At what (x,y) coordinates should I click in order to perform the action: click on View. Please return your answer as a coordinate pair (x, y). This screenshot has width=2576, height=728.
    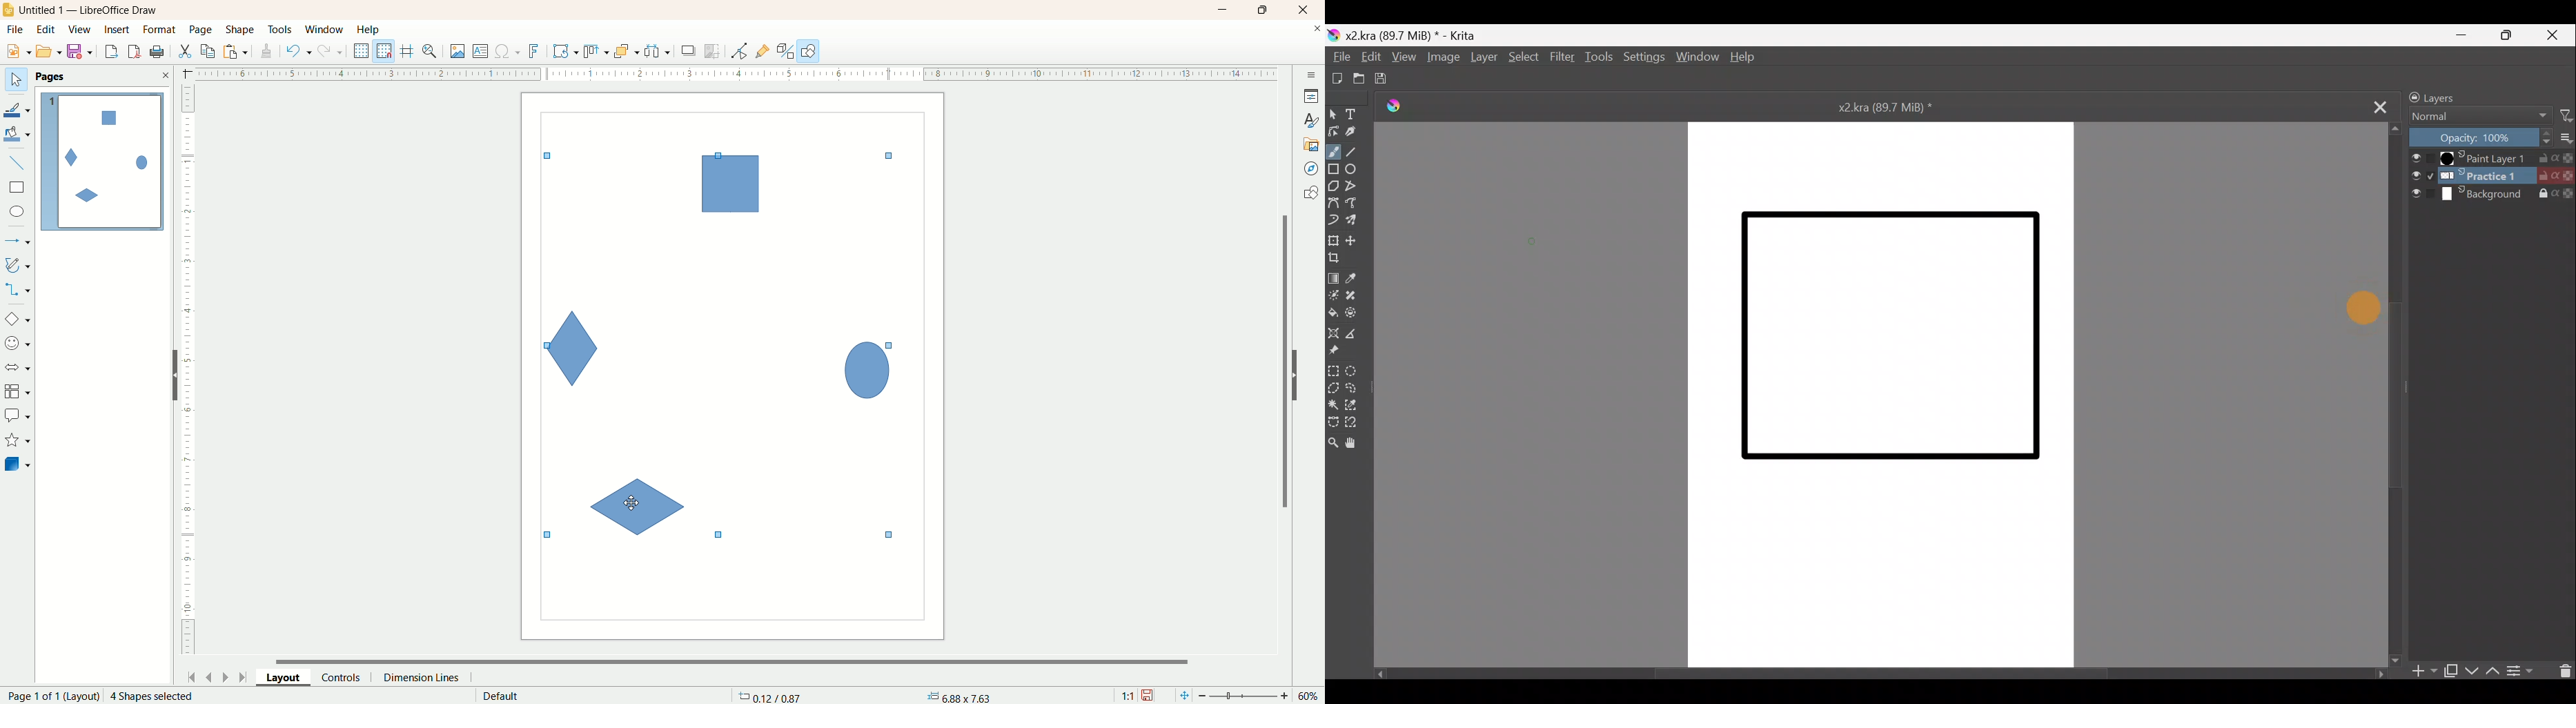
    Looking at the image, I should click on (1407, 58).